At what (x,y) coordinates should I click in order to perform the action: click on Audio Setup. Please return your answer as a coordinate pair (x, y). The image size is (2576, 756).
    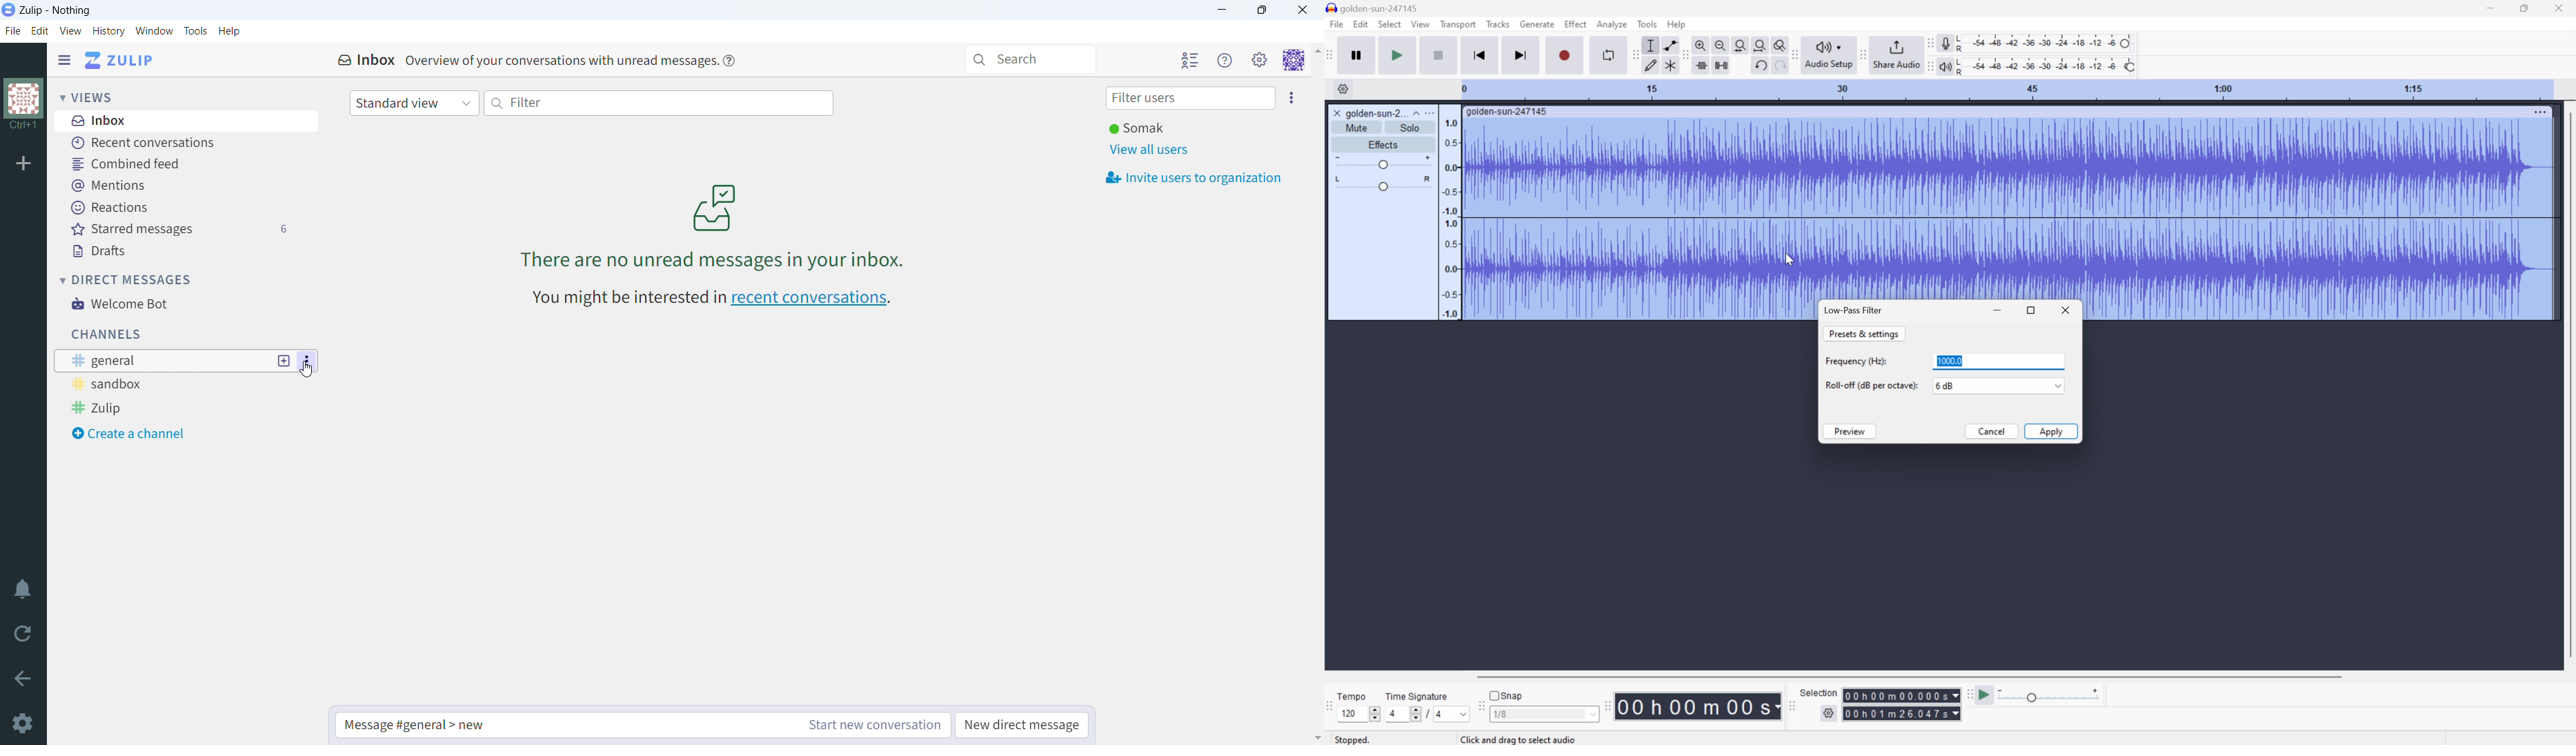
    Looking at the image, I should click on (1829, 55).